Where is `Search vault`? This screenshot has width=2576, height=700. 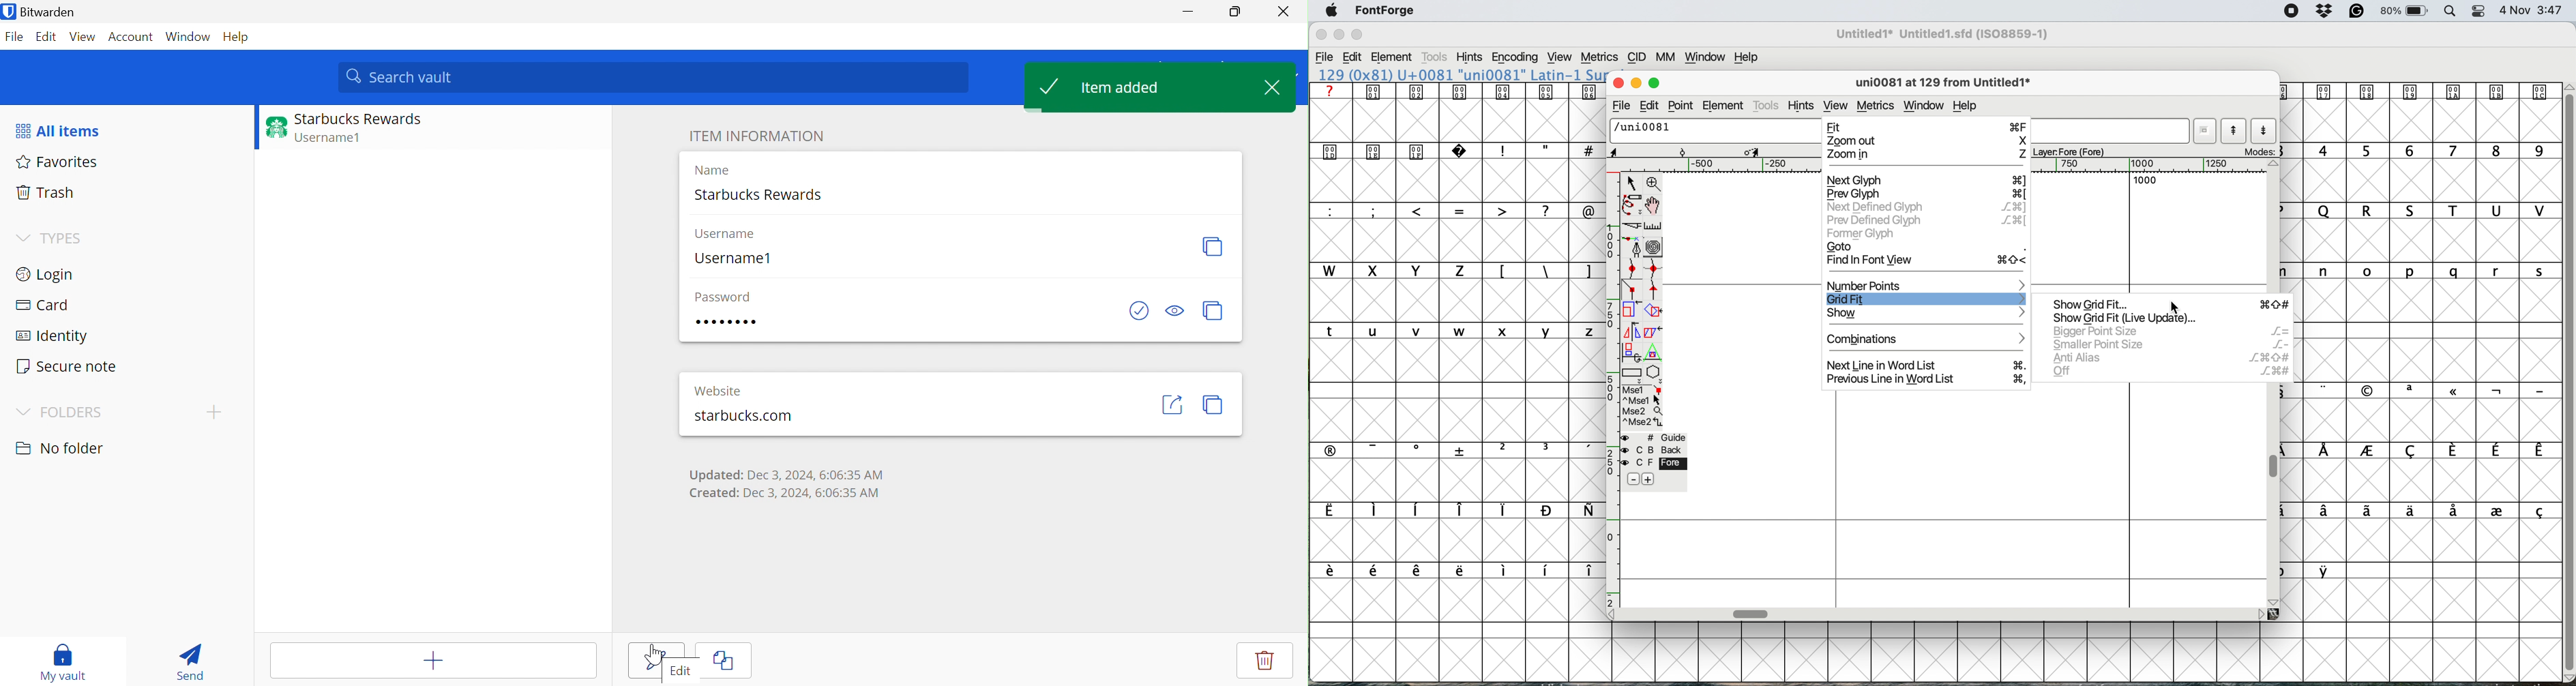
Search vault is located at coordinates (653, 78).